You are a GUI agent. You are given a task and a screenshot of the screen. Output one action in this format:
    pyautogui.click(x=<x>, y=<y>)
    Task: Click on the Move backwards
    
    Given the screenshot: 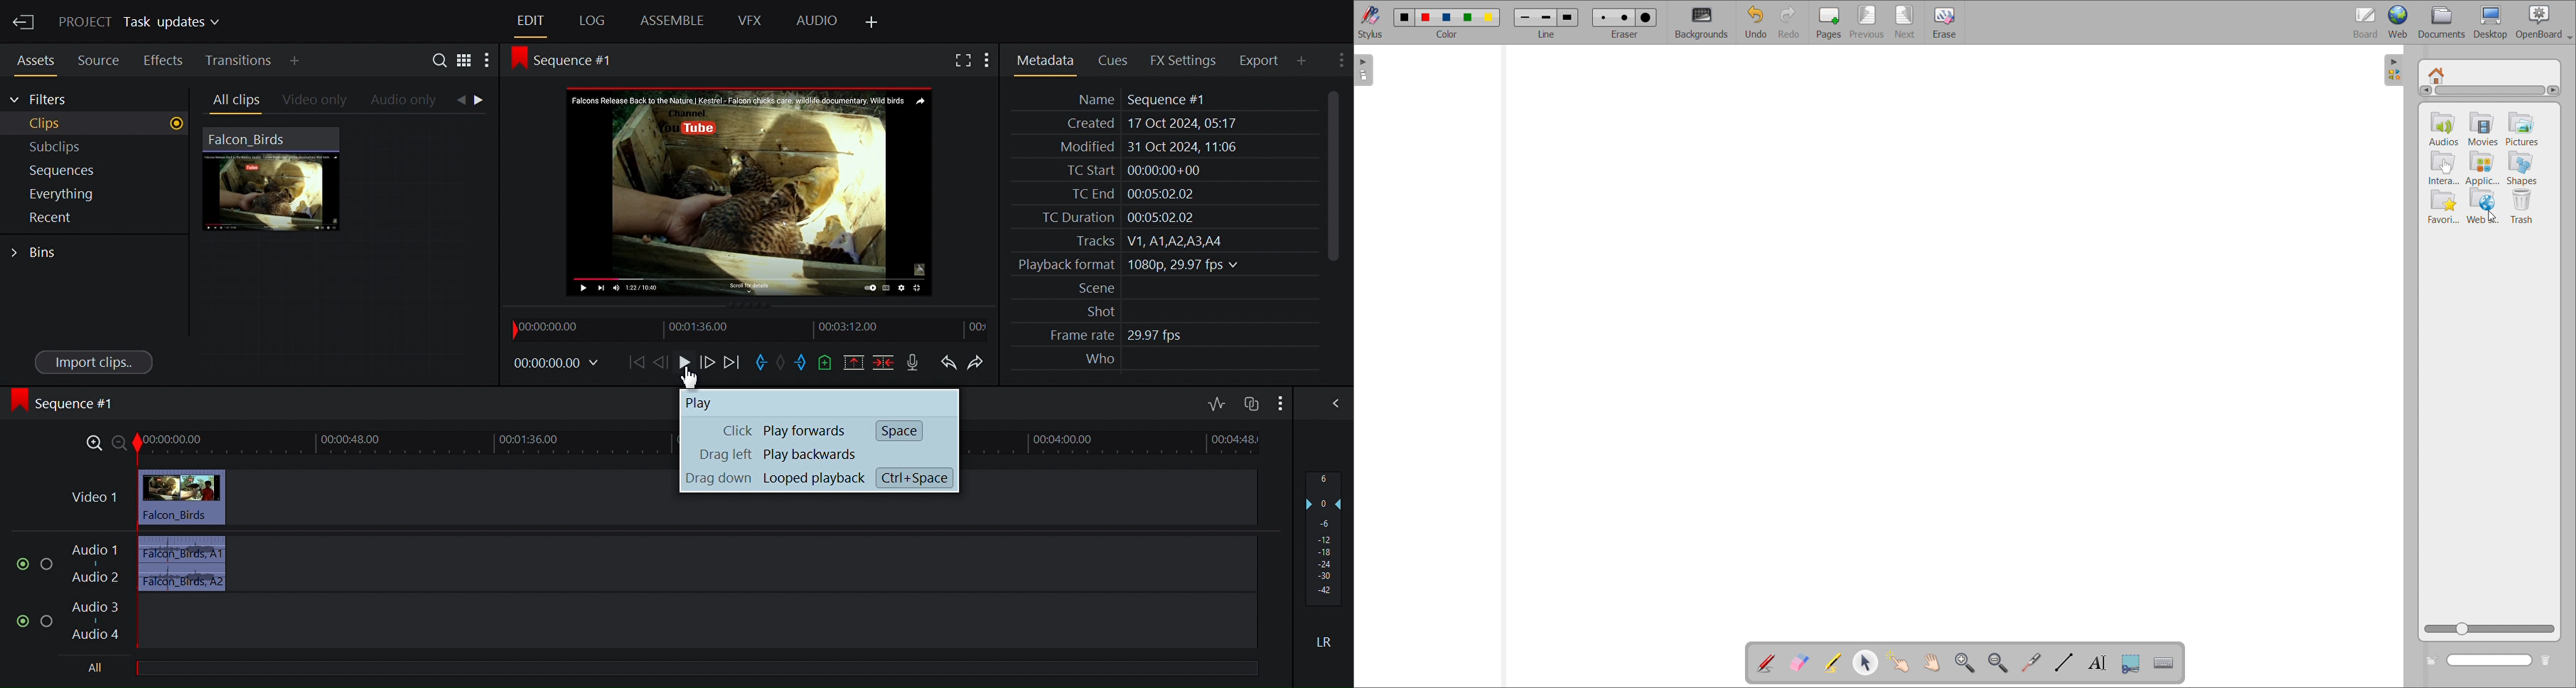 What is the action you would take?
    pyautogui.click(x=732, y=362)
    